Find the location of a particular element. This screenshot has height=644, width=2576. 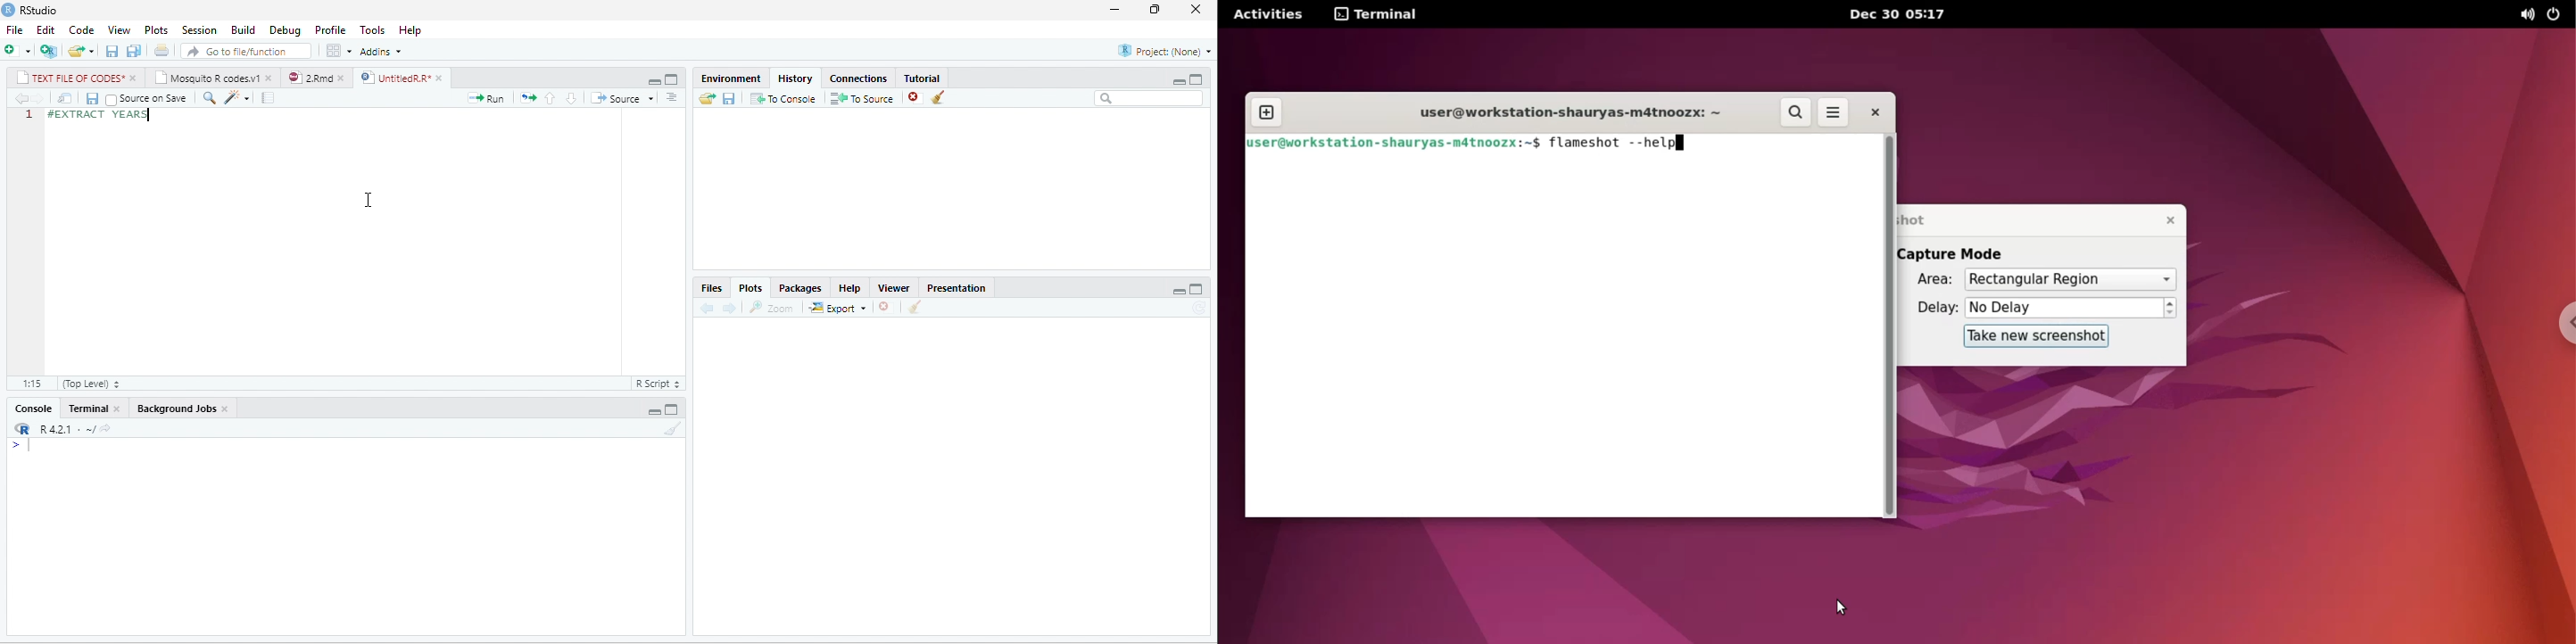

close is located at coordinates (118, 408).